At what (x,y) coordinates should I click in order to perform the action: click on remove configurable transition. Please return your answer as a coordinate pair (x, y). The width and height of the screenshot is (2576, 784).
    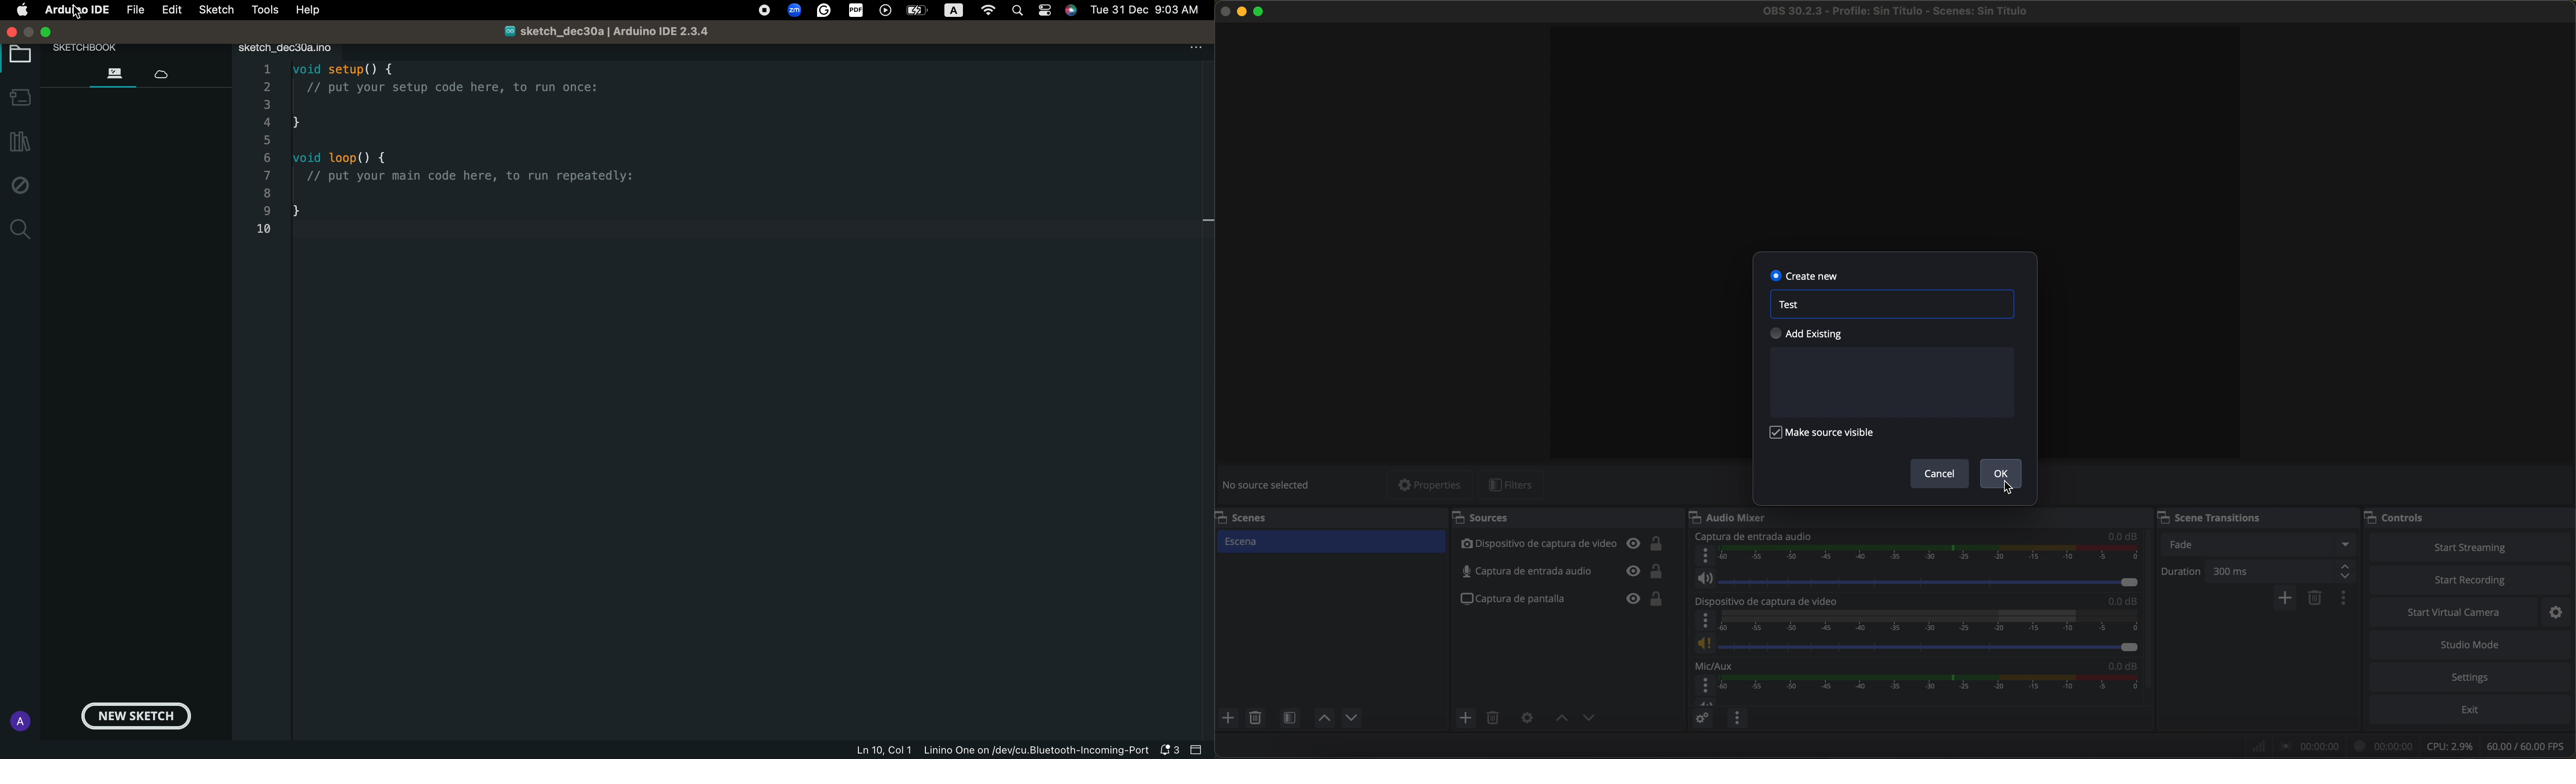
    Looking at the image, I should click on (2316, 598).